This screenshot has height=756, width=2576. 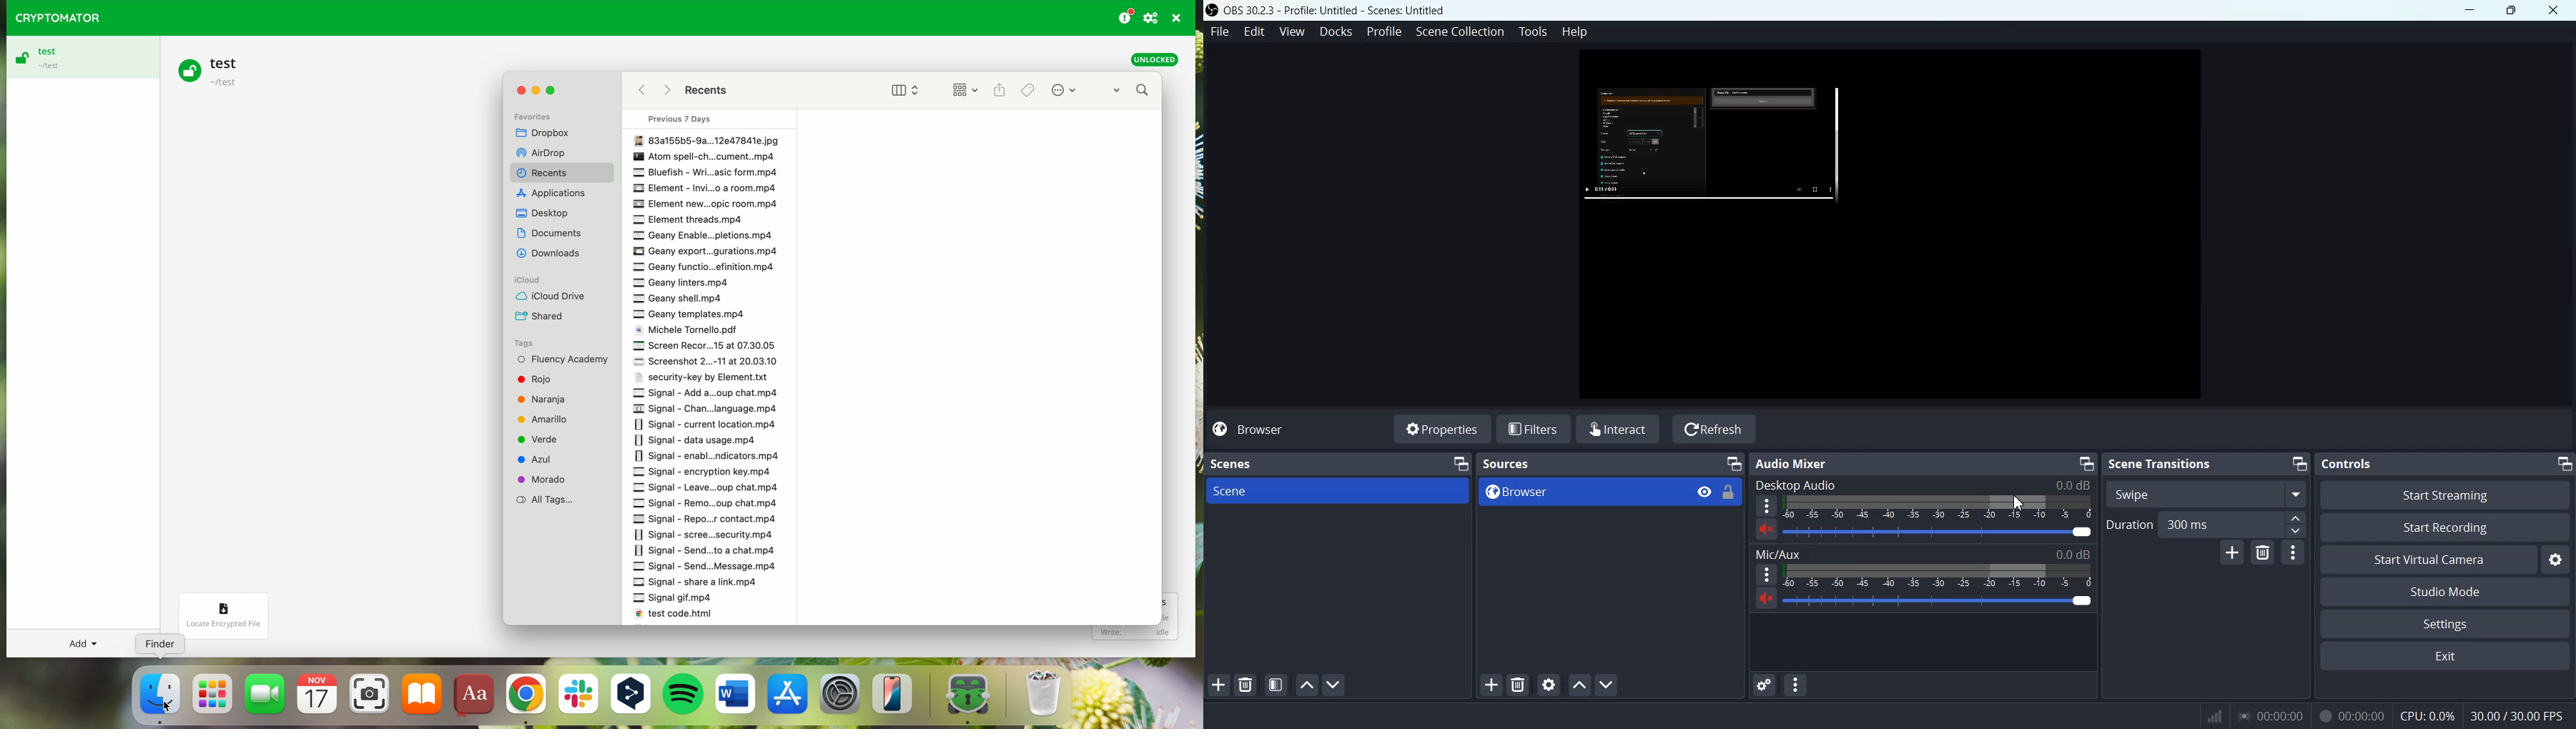 I want to click on 00:00:00, so click(x=2271, y=715).